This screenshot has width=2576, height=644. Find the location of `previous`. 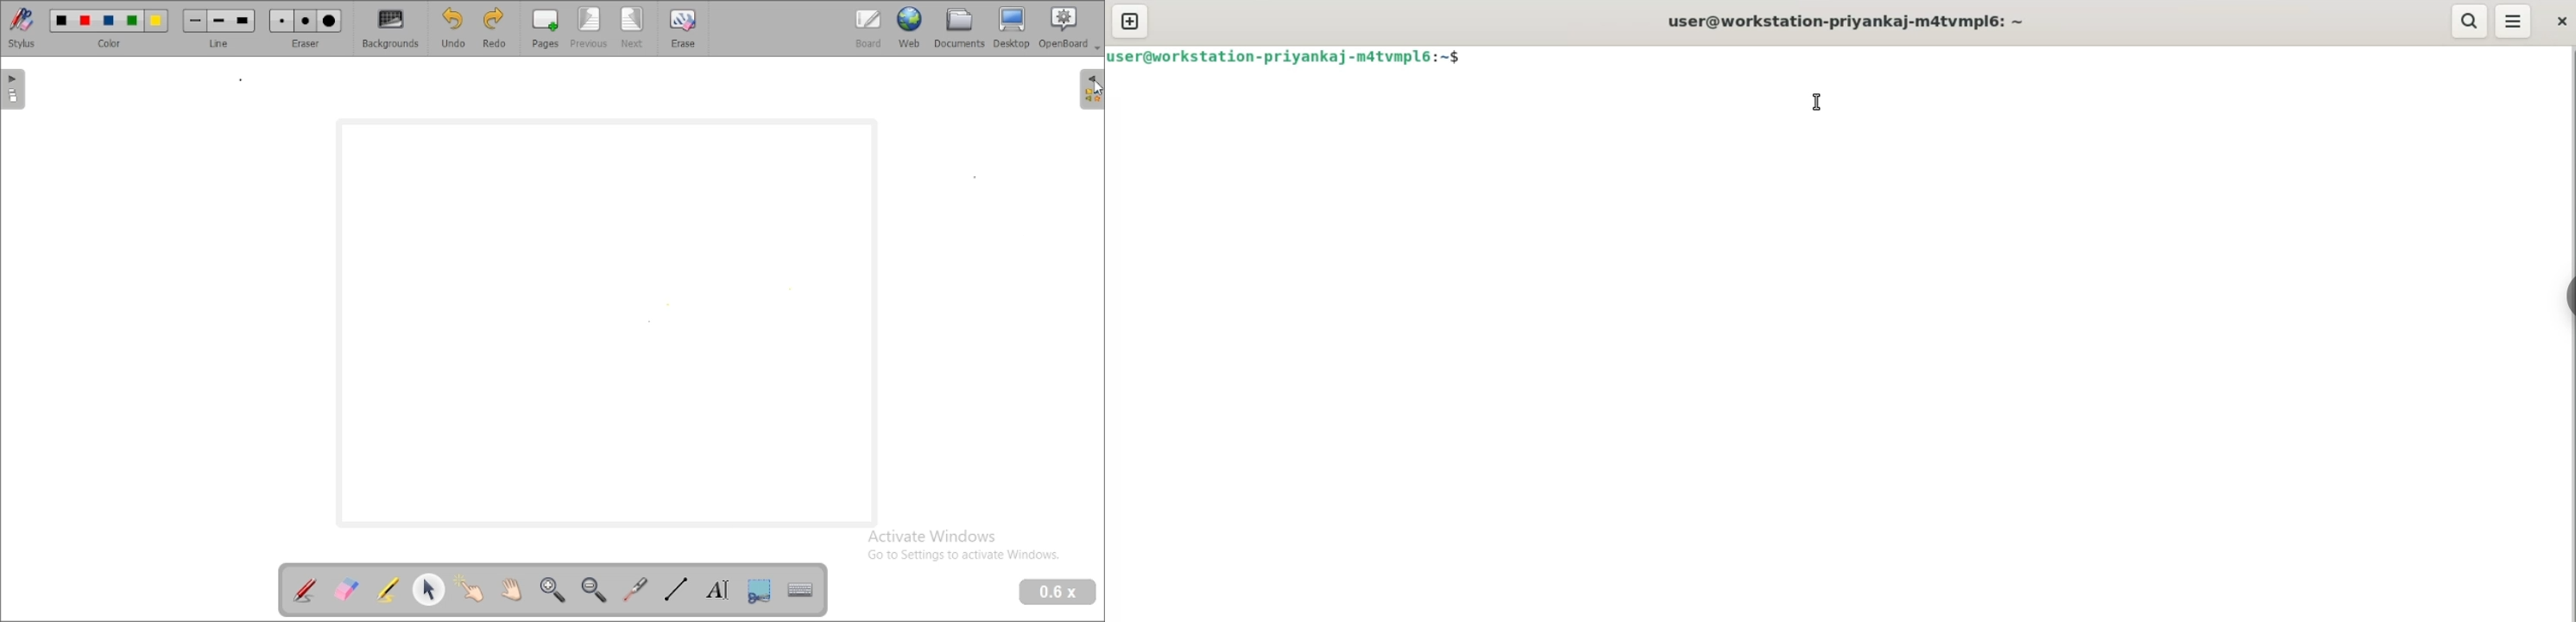

previous is located at coordinates (590, 29).